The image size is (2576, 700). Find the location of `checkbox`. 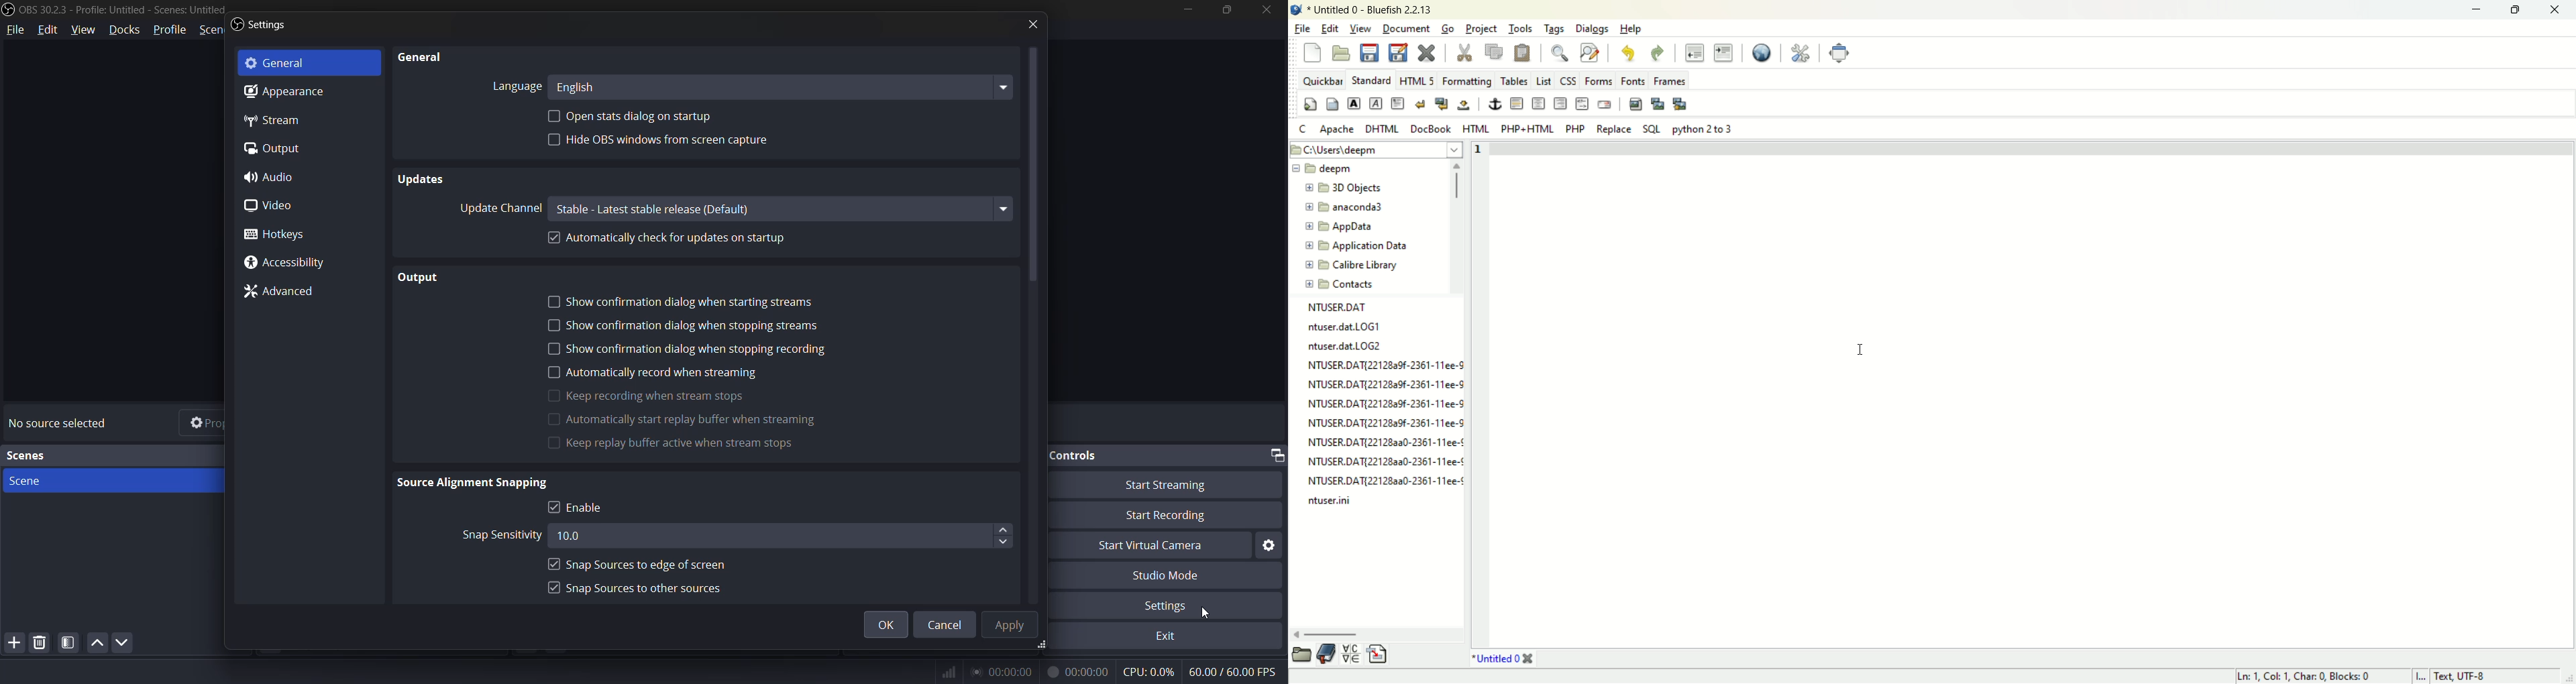

checkbox is located at coordinates (553, 303).